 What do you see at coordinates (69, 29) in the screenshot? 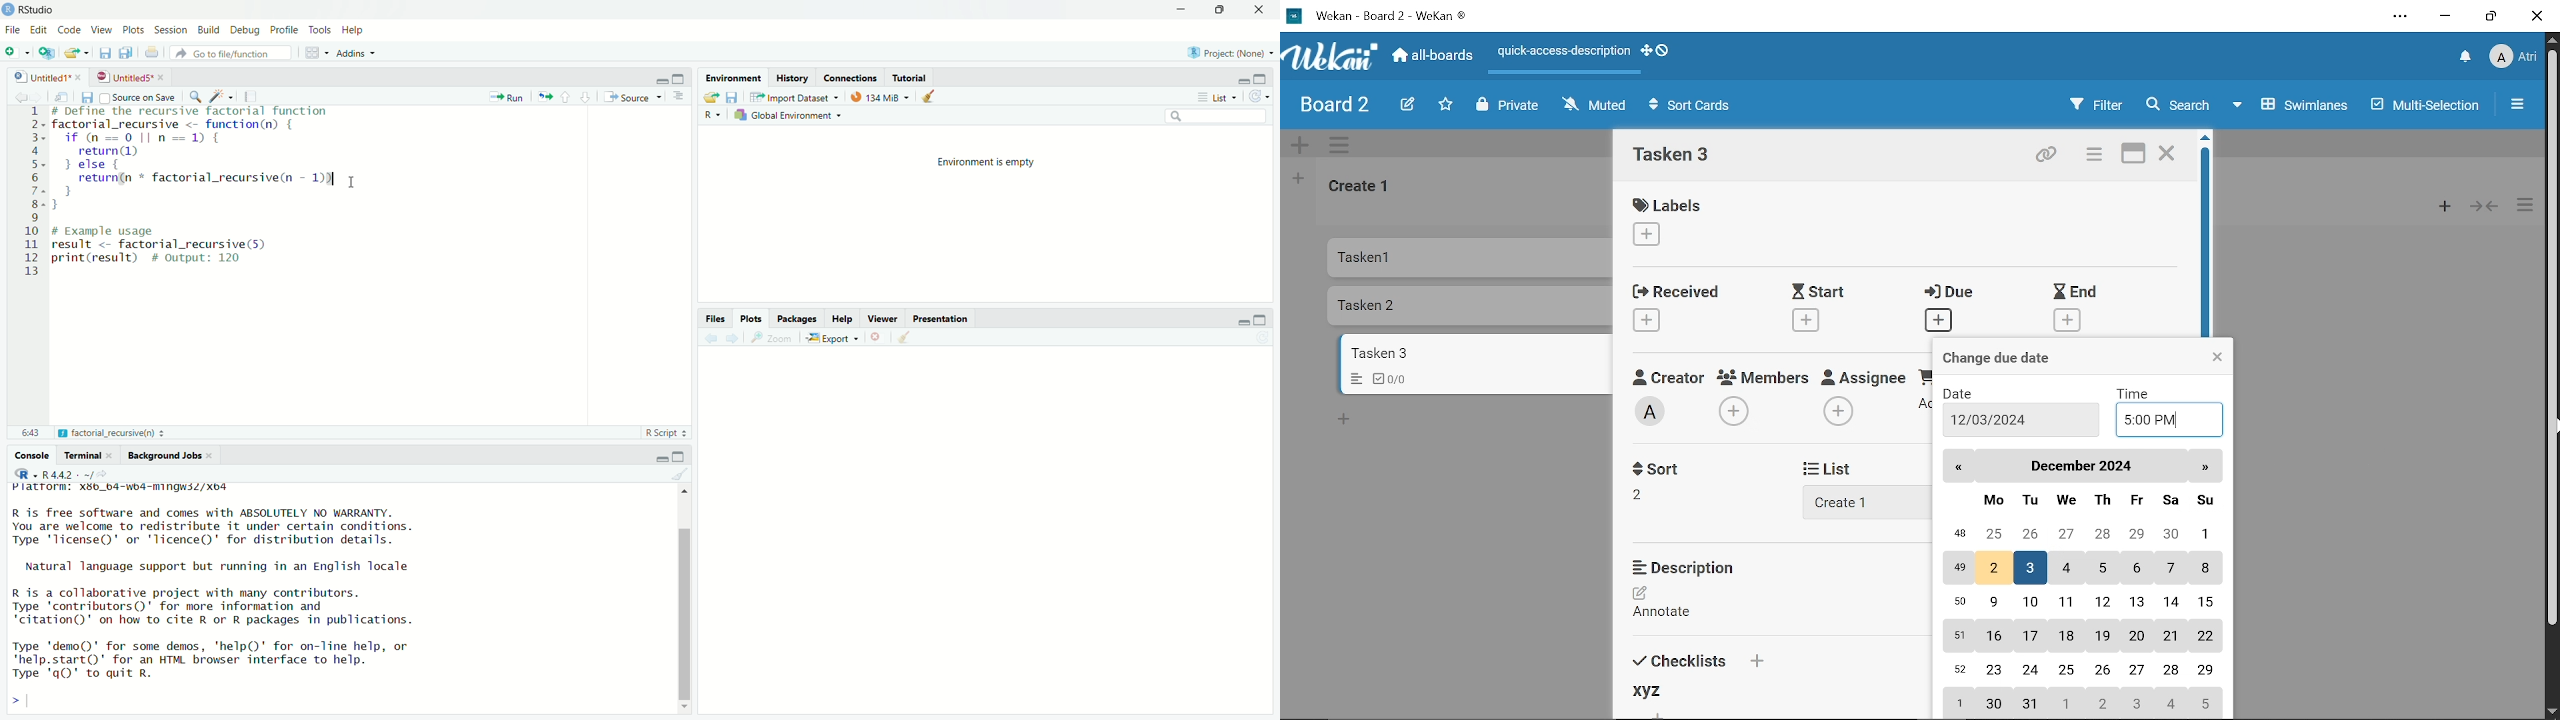
I see `Code` at bounding box center [69, 29].